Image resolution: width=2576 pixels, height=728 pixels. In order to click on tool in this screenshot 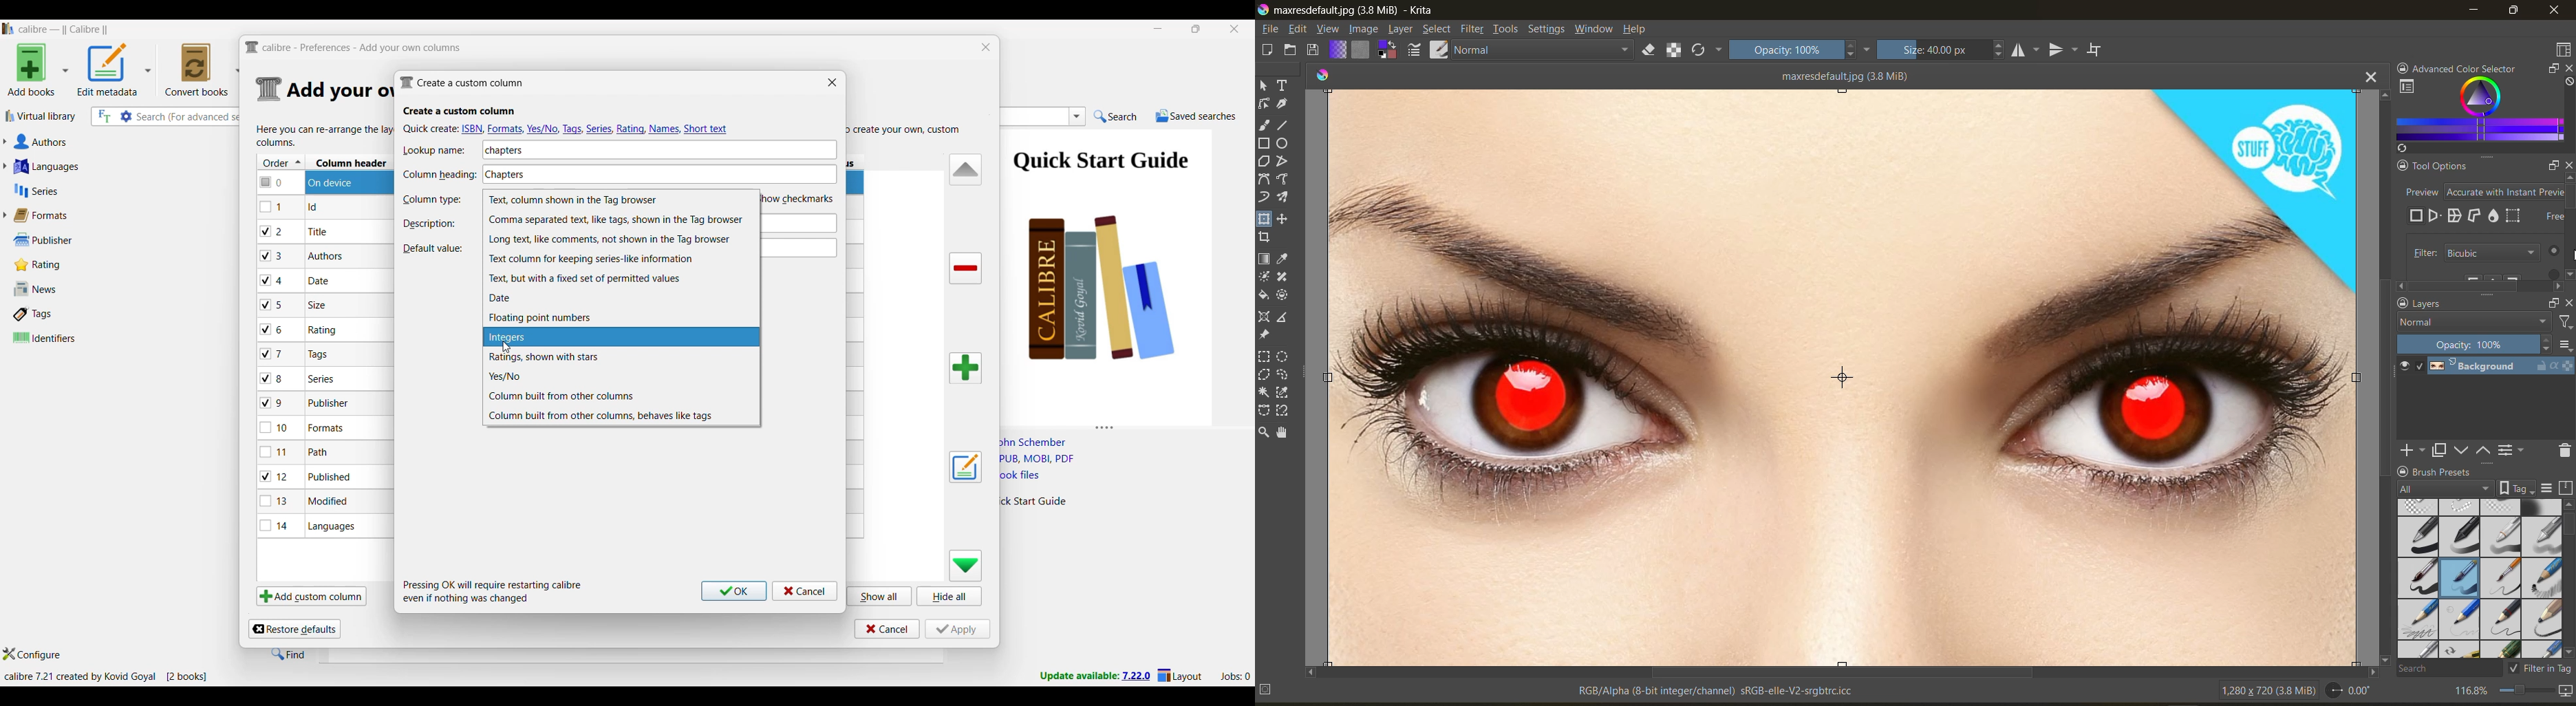, I will do `click(1265, 357)`.